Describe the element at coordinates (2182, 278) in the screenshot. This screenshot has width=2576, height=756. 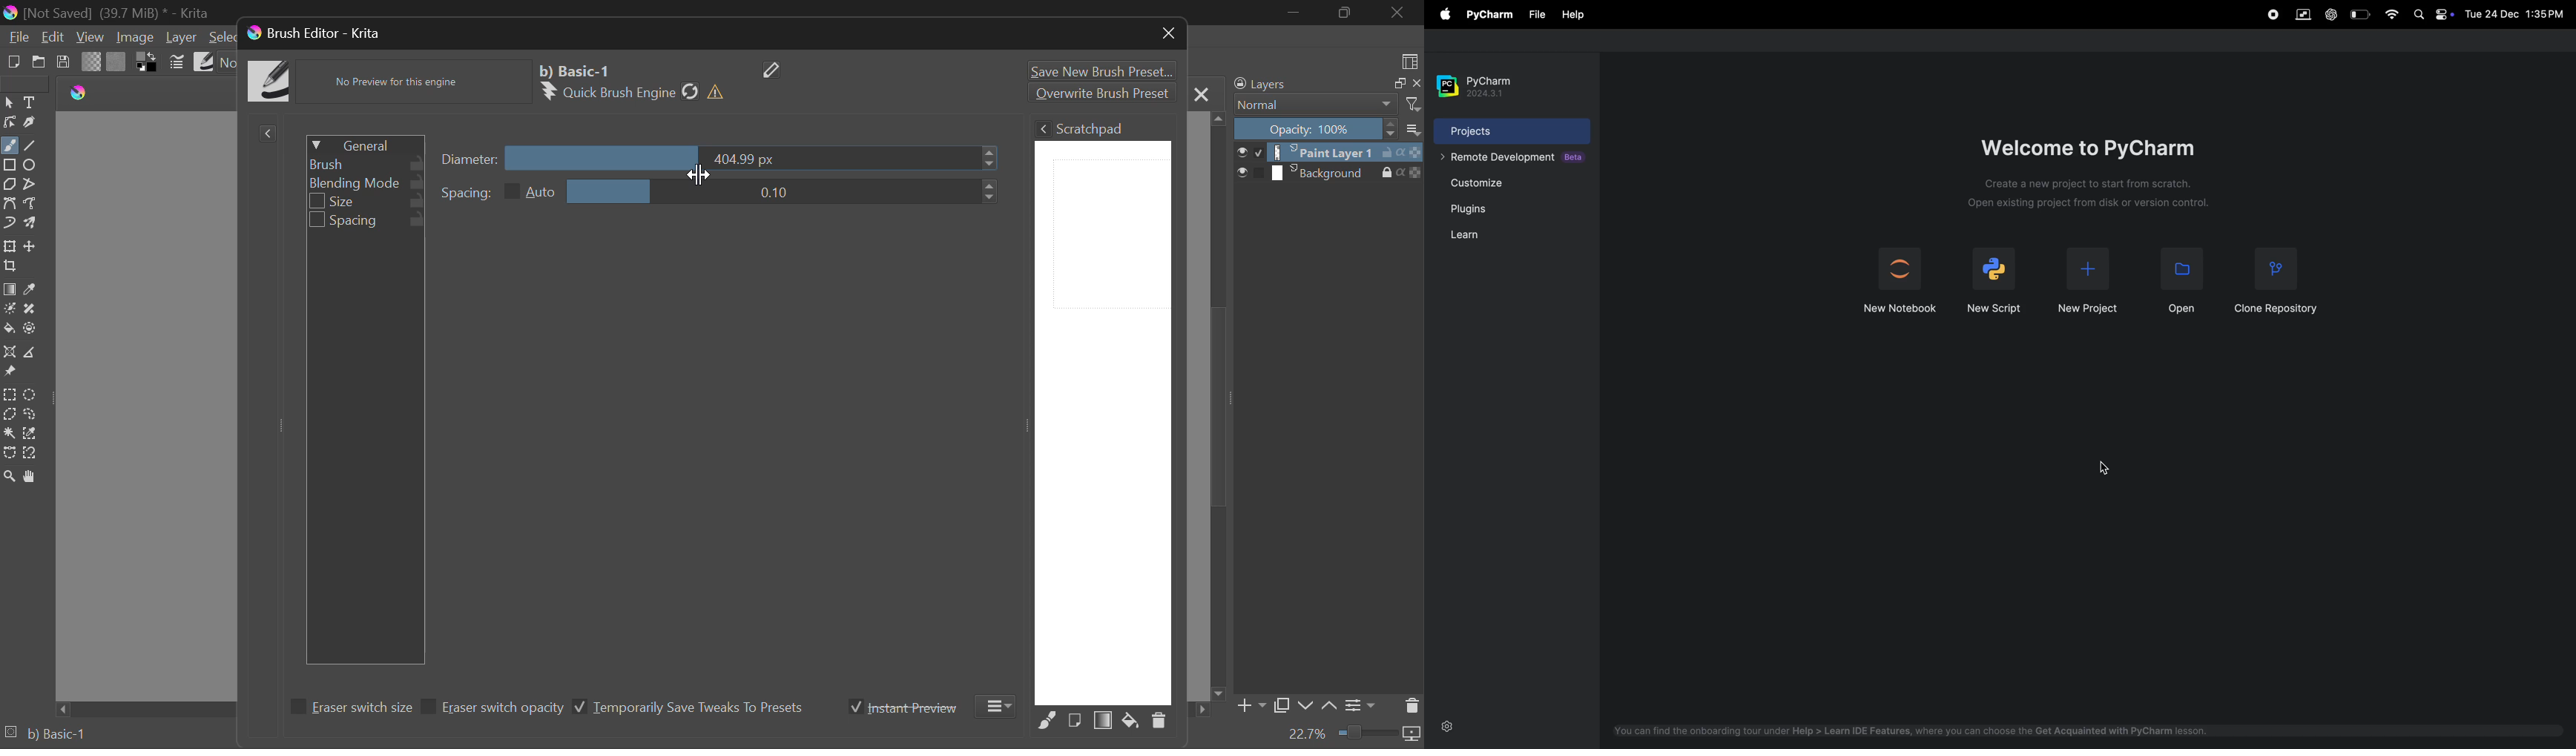
I see `open` at that location.